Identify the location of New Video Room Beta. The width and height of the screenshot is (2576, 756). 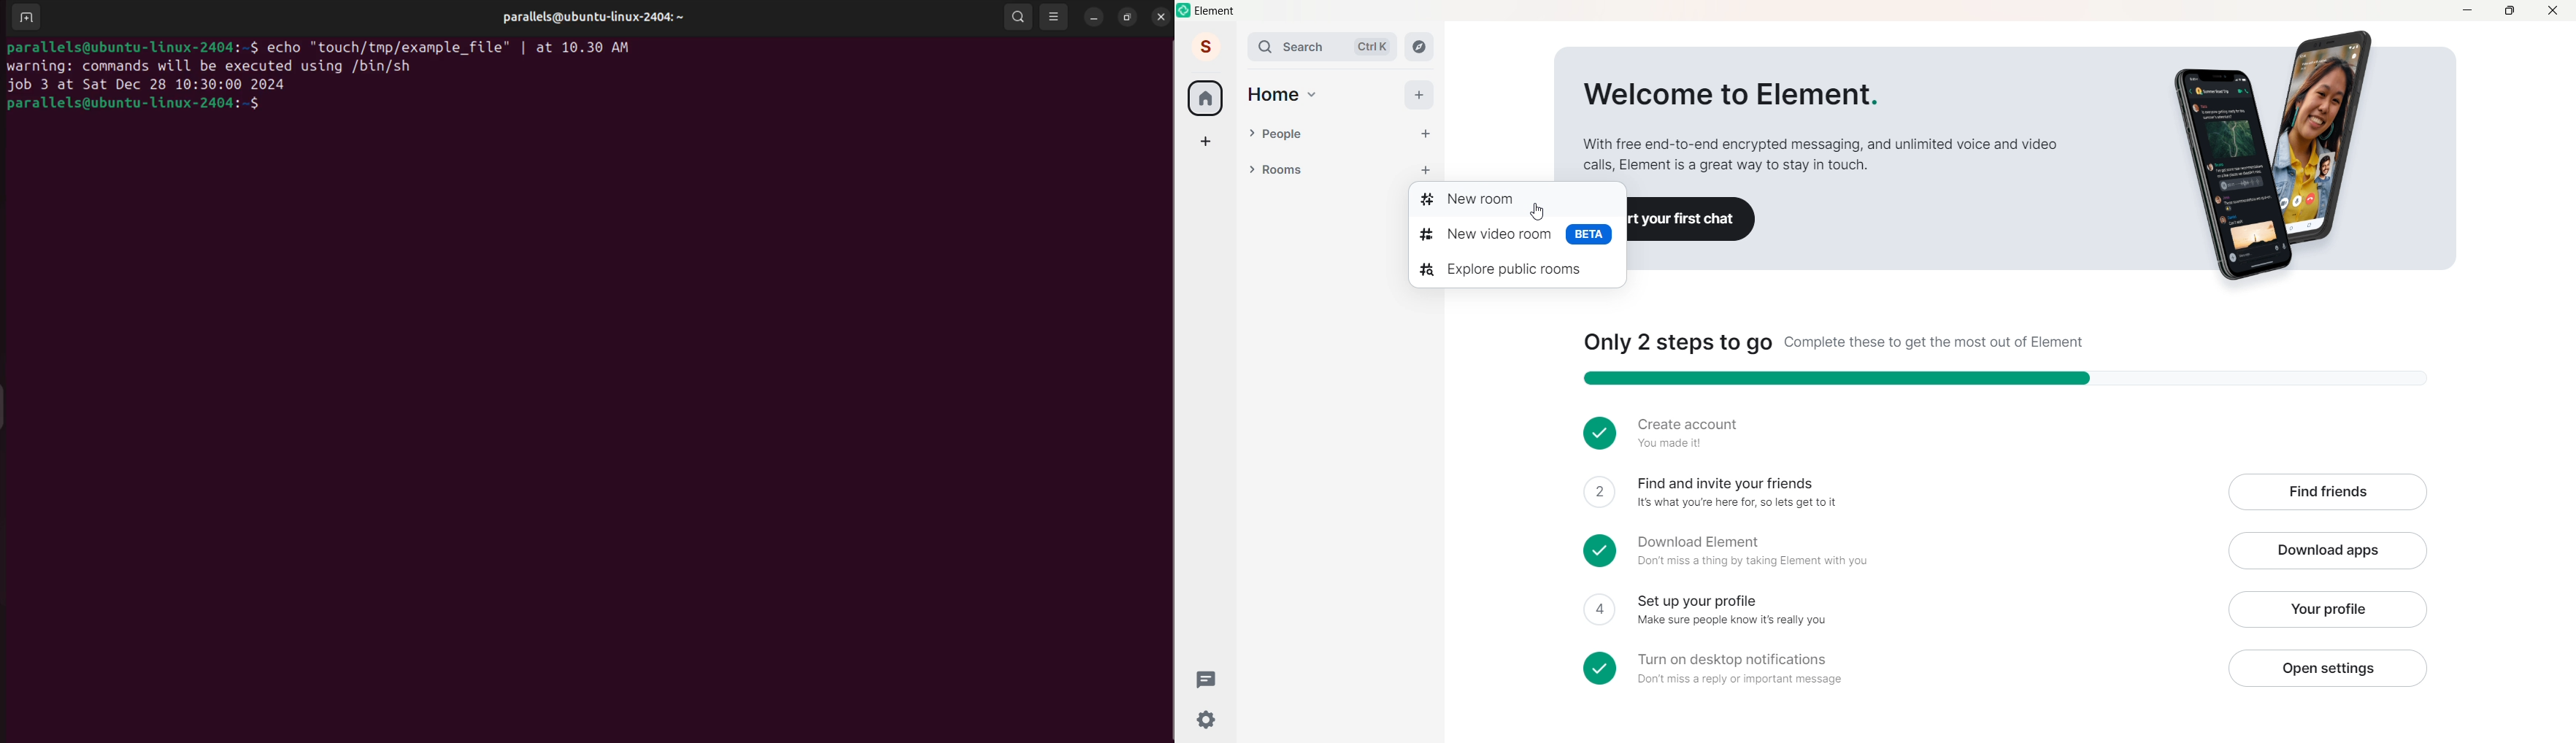
(1518, 236).